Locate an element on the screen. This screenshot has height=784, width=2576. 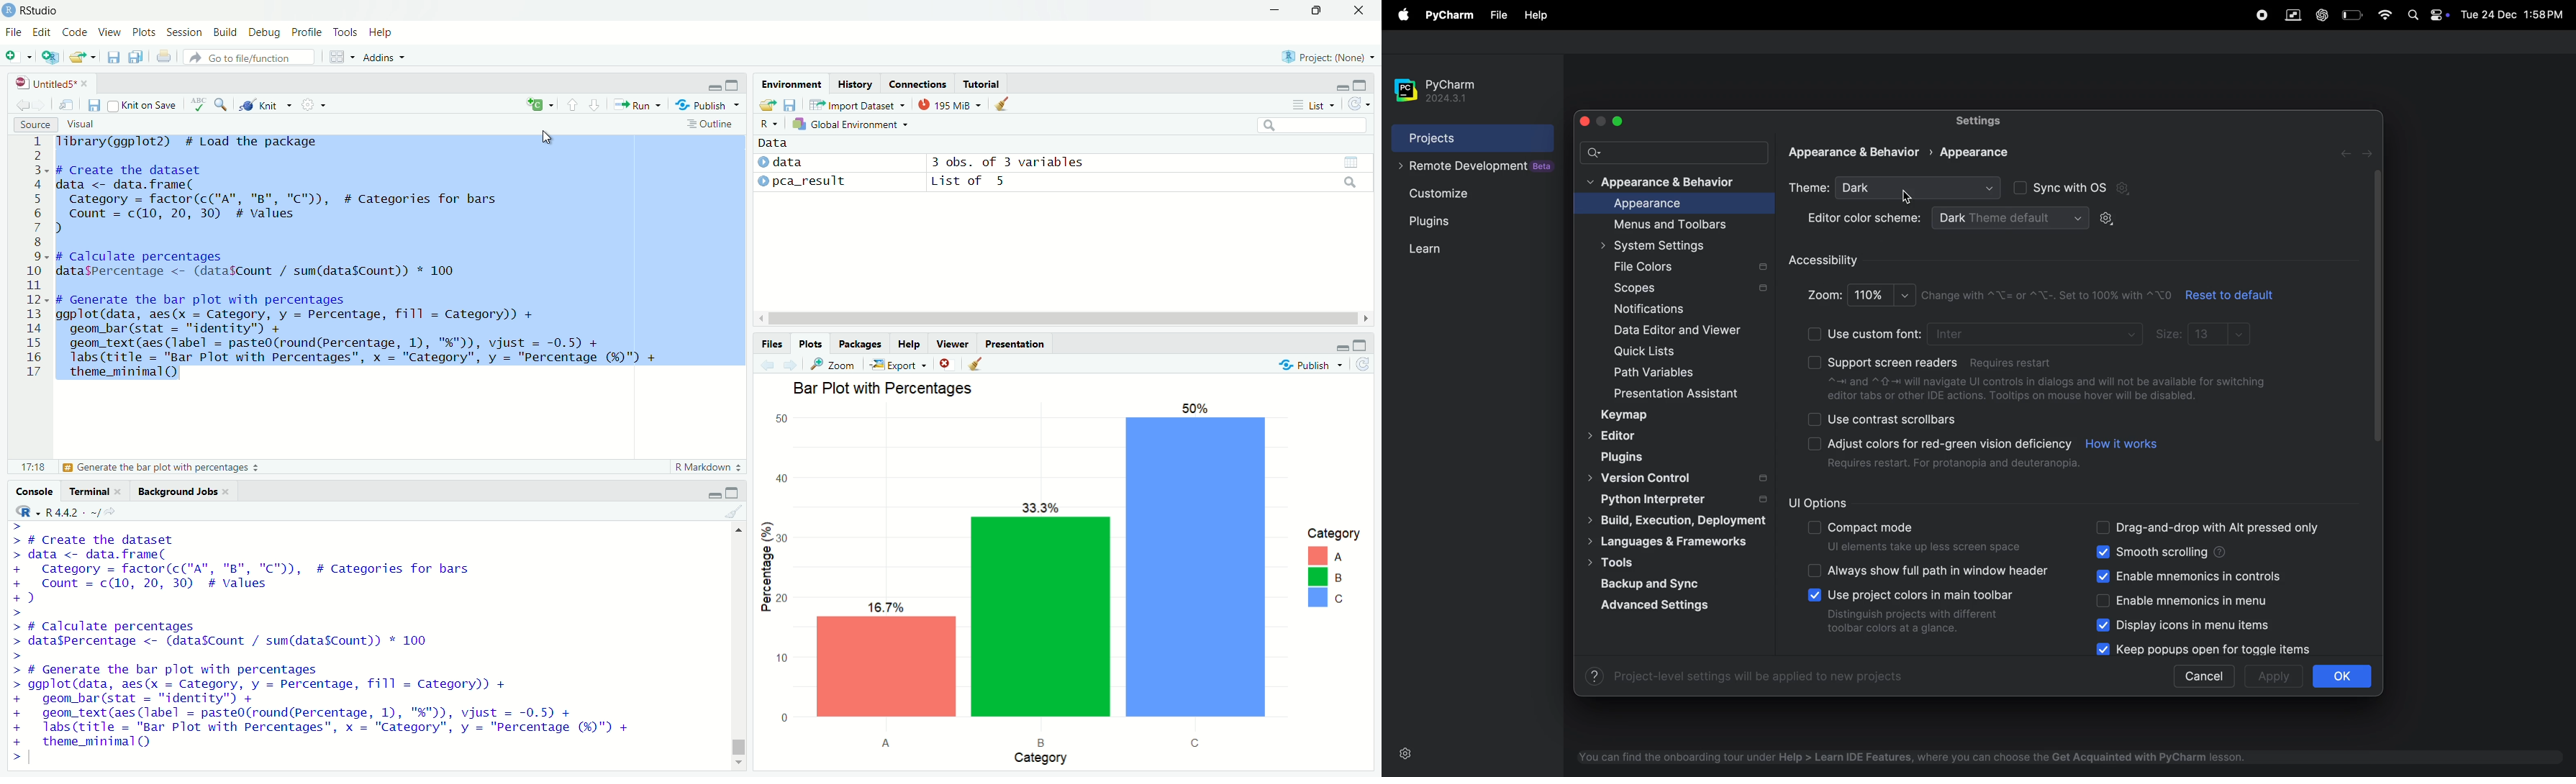
cursor is located at coordinates (548, 137).